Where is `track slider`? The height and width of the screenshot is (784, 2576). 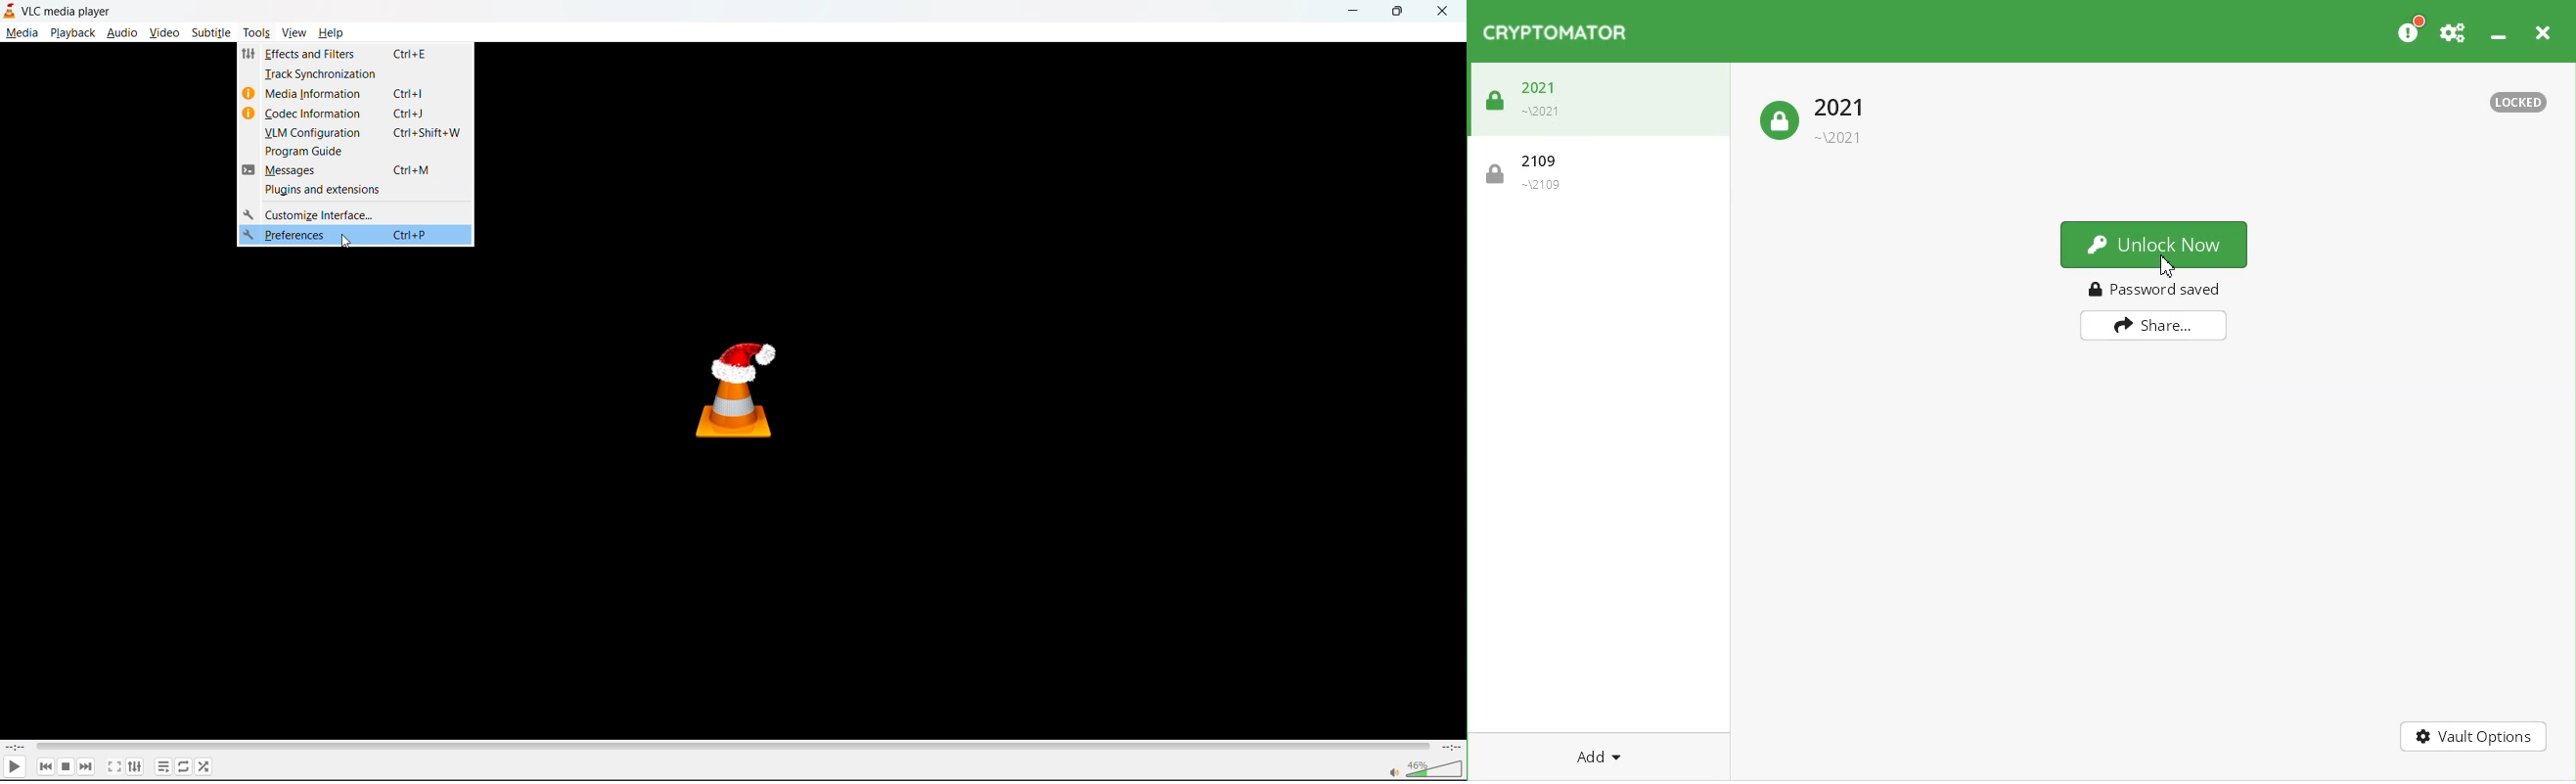 track slider is located at coordinates (729, 745).